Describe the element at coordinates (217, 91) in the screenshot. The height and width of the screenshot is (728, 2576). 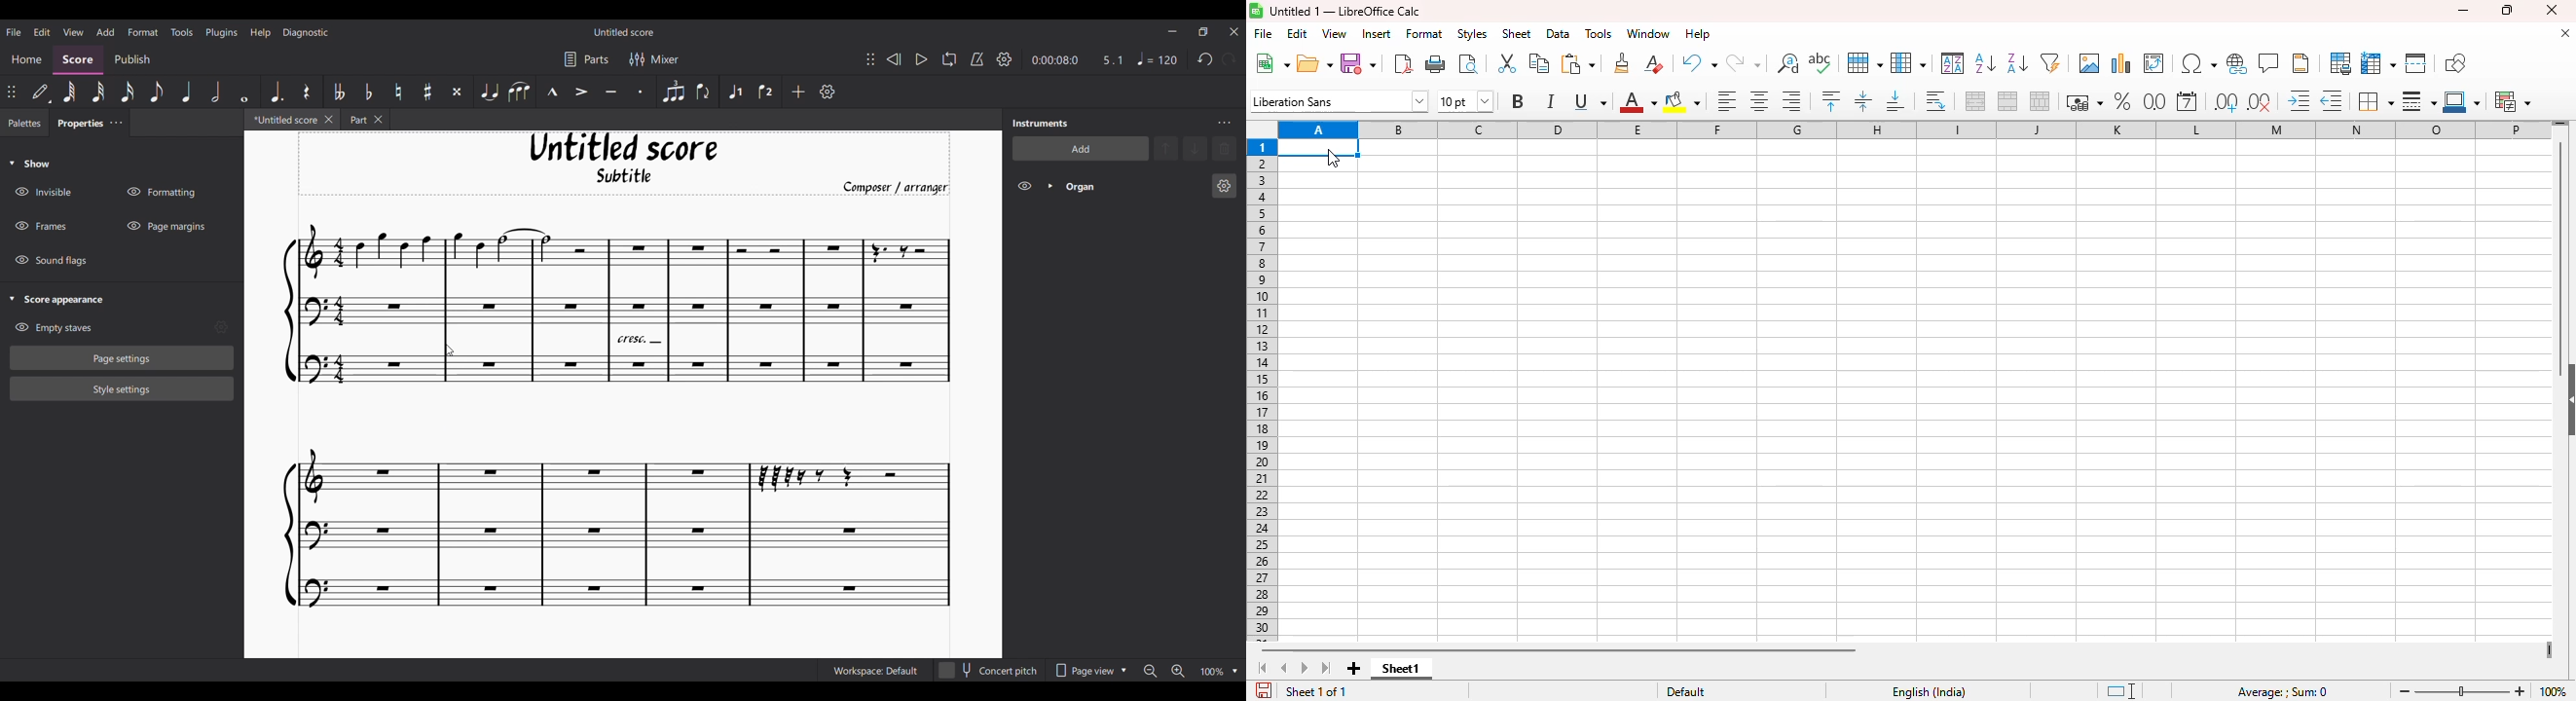
I see `Half note` at that location.